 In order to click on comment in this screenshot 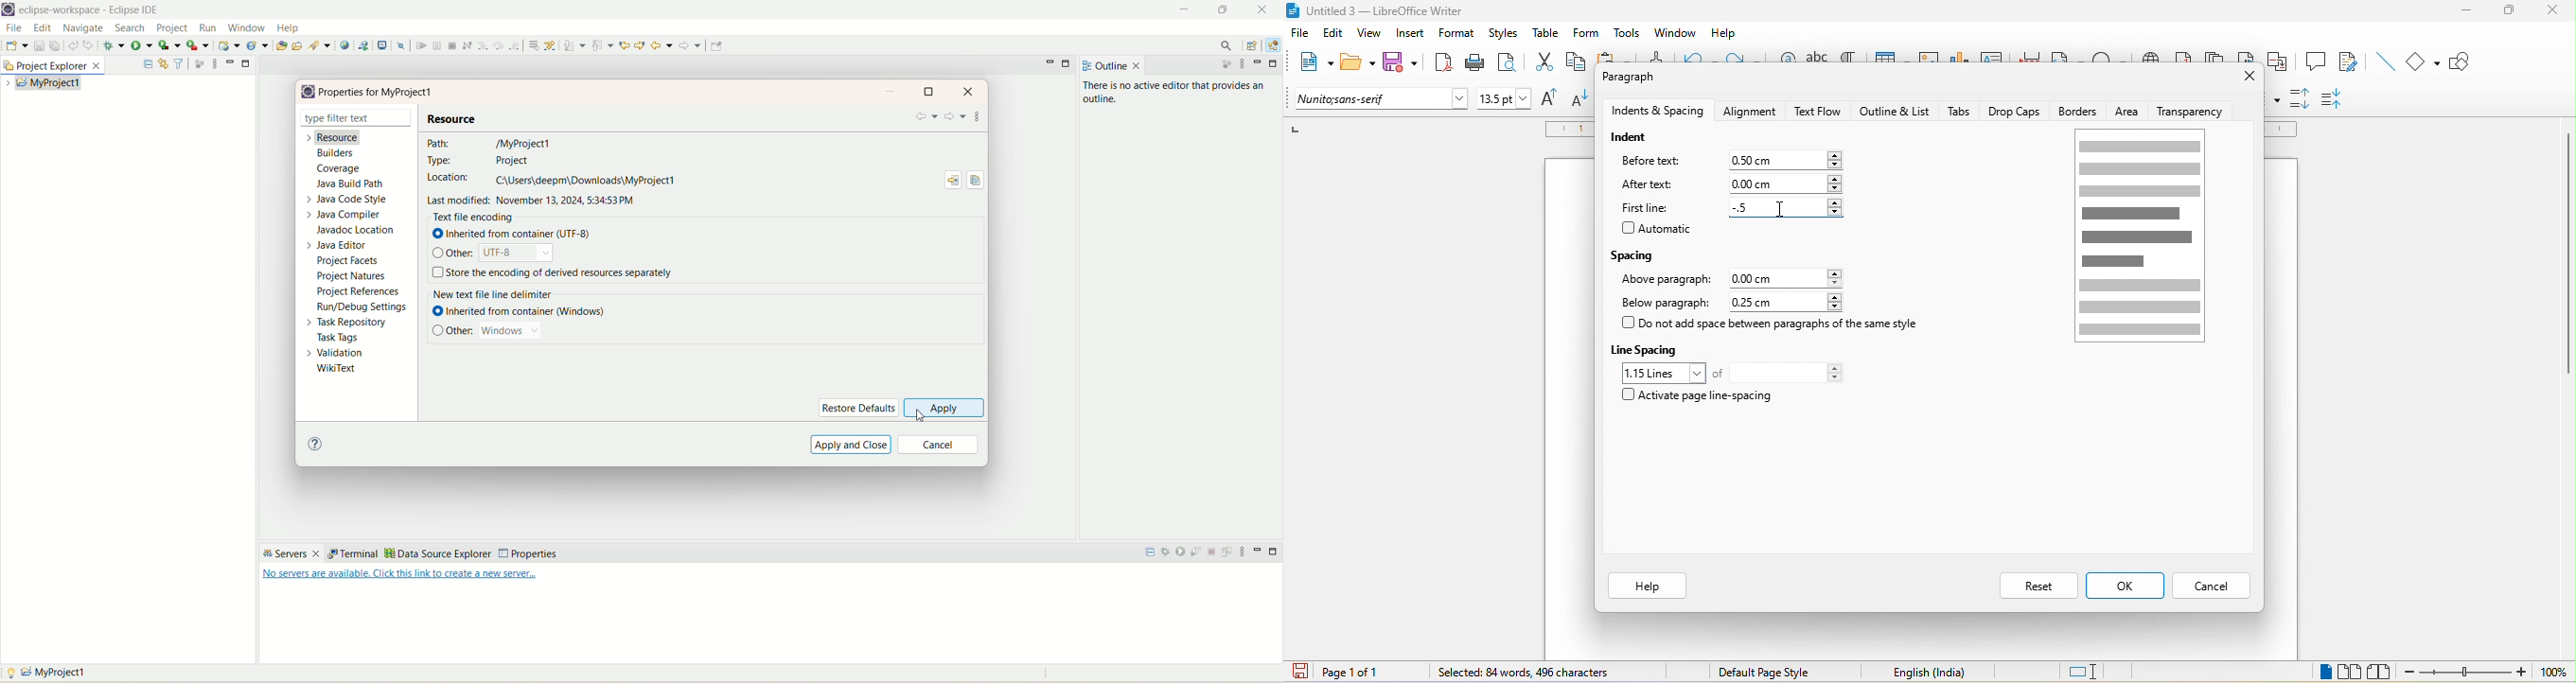, I will do `click(2316, 60)`.